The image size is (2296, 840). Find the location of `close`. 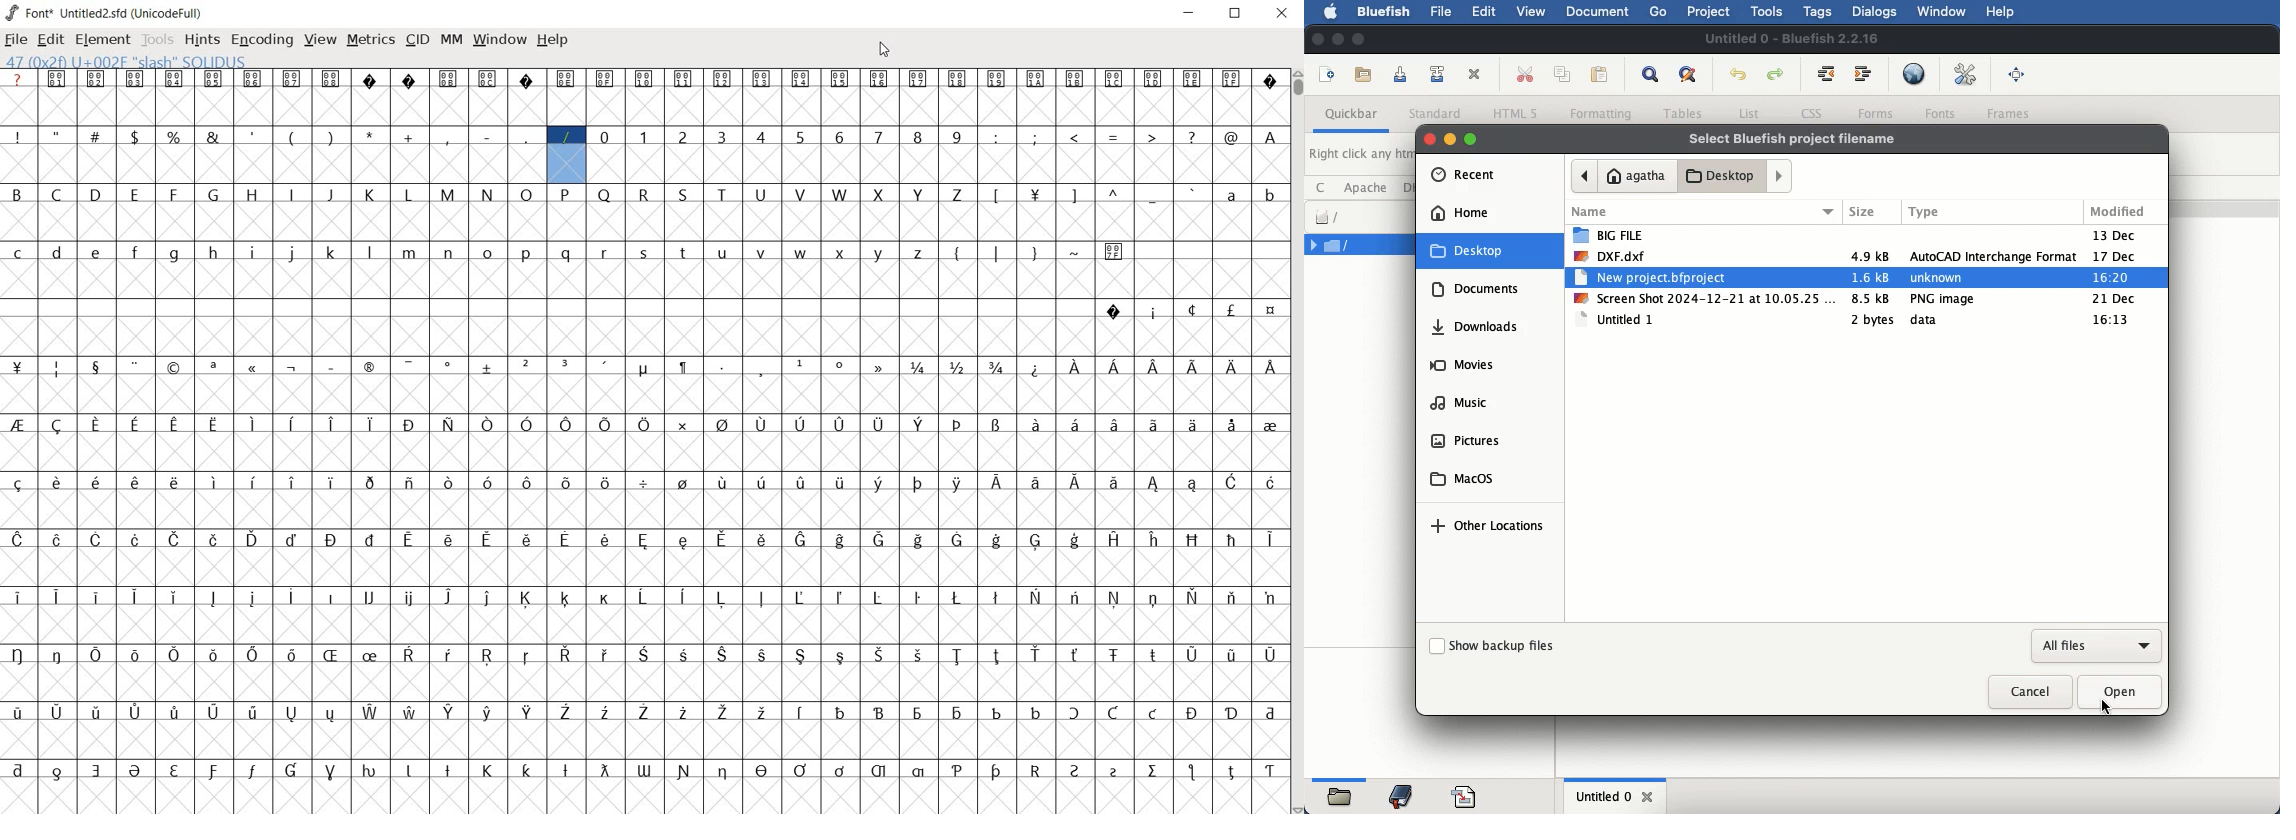

close is located at coordinates (1431, 140).